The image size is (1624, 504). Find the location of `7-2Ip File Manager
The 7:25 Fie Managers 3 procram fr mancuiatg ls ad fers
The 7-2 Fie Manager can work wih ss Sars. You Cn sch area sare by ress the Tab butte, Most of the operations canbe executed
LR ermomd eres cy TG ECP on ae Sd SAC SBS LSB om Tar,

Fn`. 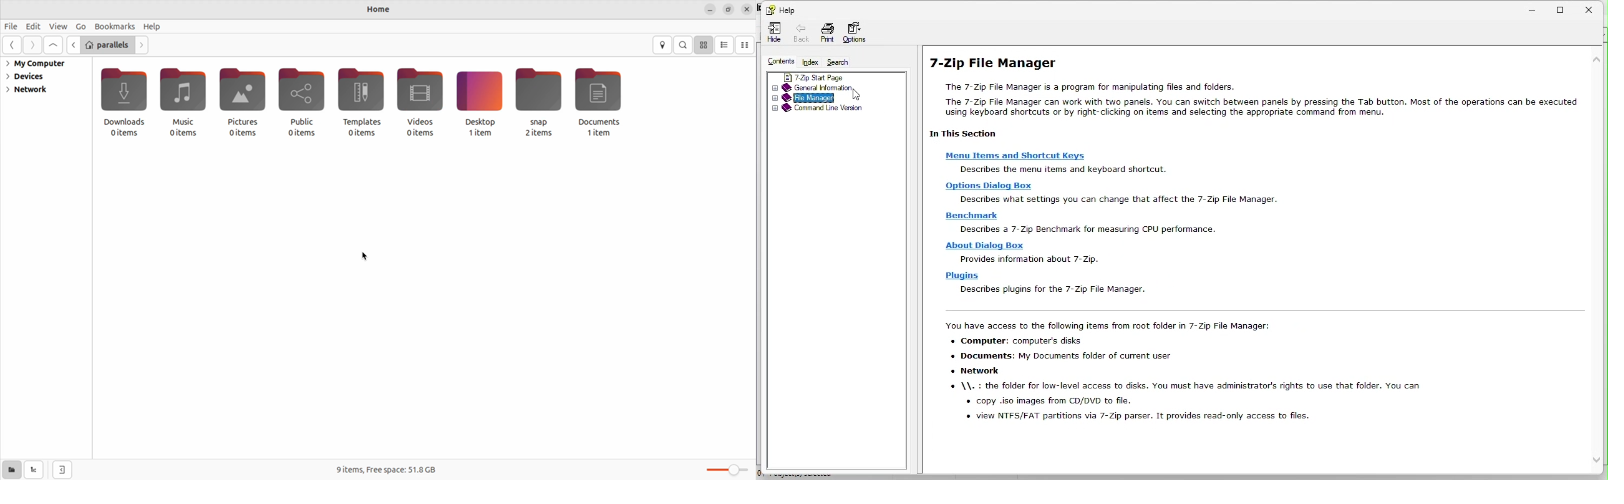

7-2Ip File Manager
The 7:25 Fie Managers 3 procram fr mancuiatg ls ad fers
The 7-2 Fie Manager can work wih ss Sars. You Cn sch area sare by ress the Tab butte, Most of the operations canbe executed
LR ermomd eres cy TG ECP on ae Sd SAC SBS LSB om Tar,

Fn is located at coordinates (1248, 96).